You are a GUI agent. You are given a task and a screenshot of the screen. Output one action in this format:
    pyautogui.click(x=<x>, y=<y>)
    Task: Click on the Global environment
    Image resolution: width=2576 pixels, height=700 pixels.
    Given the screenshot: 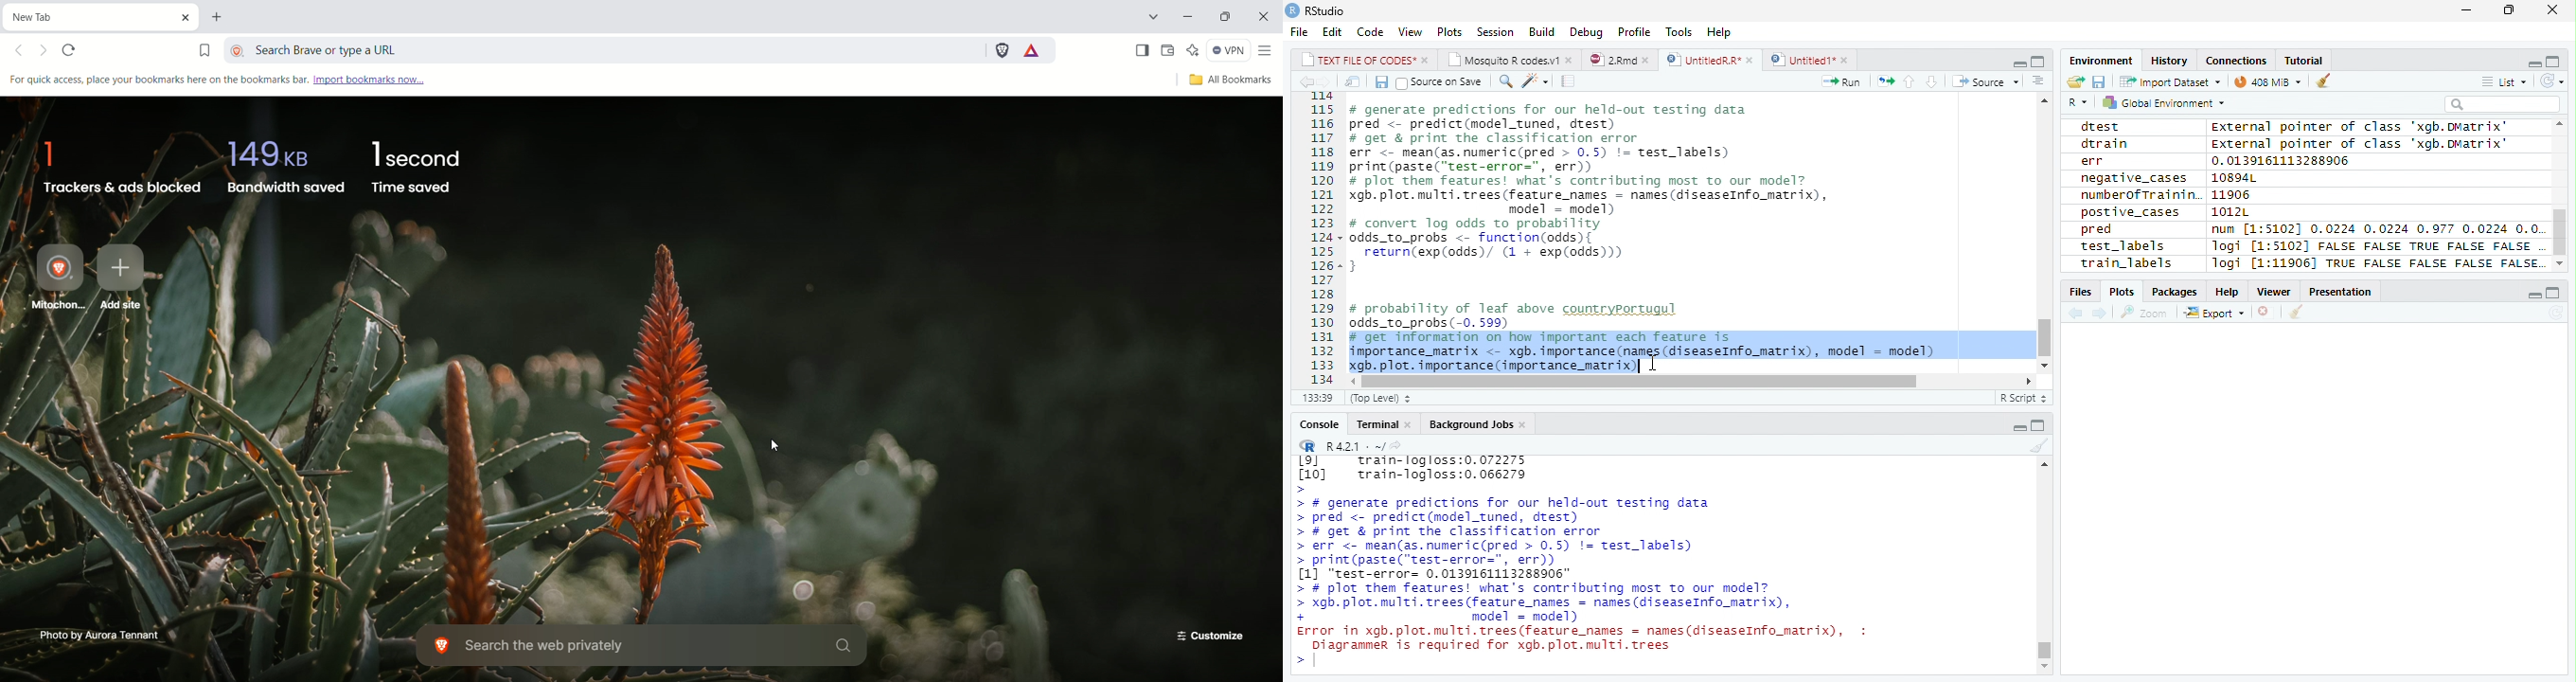 What is the action you would take?
    pyautogui.click(x=2163, y=103)
    